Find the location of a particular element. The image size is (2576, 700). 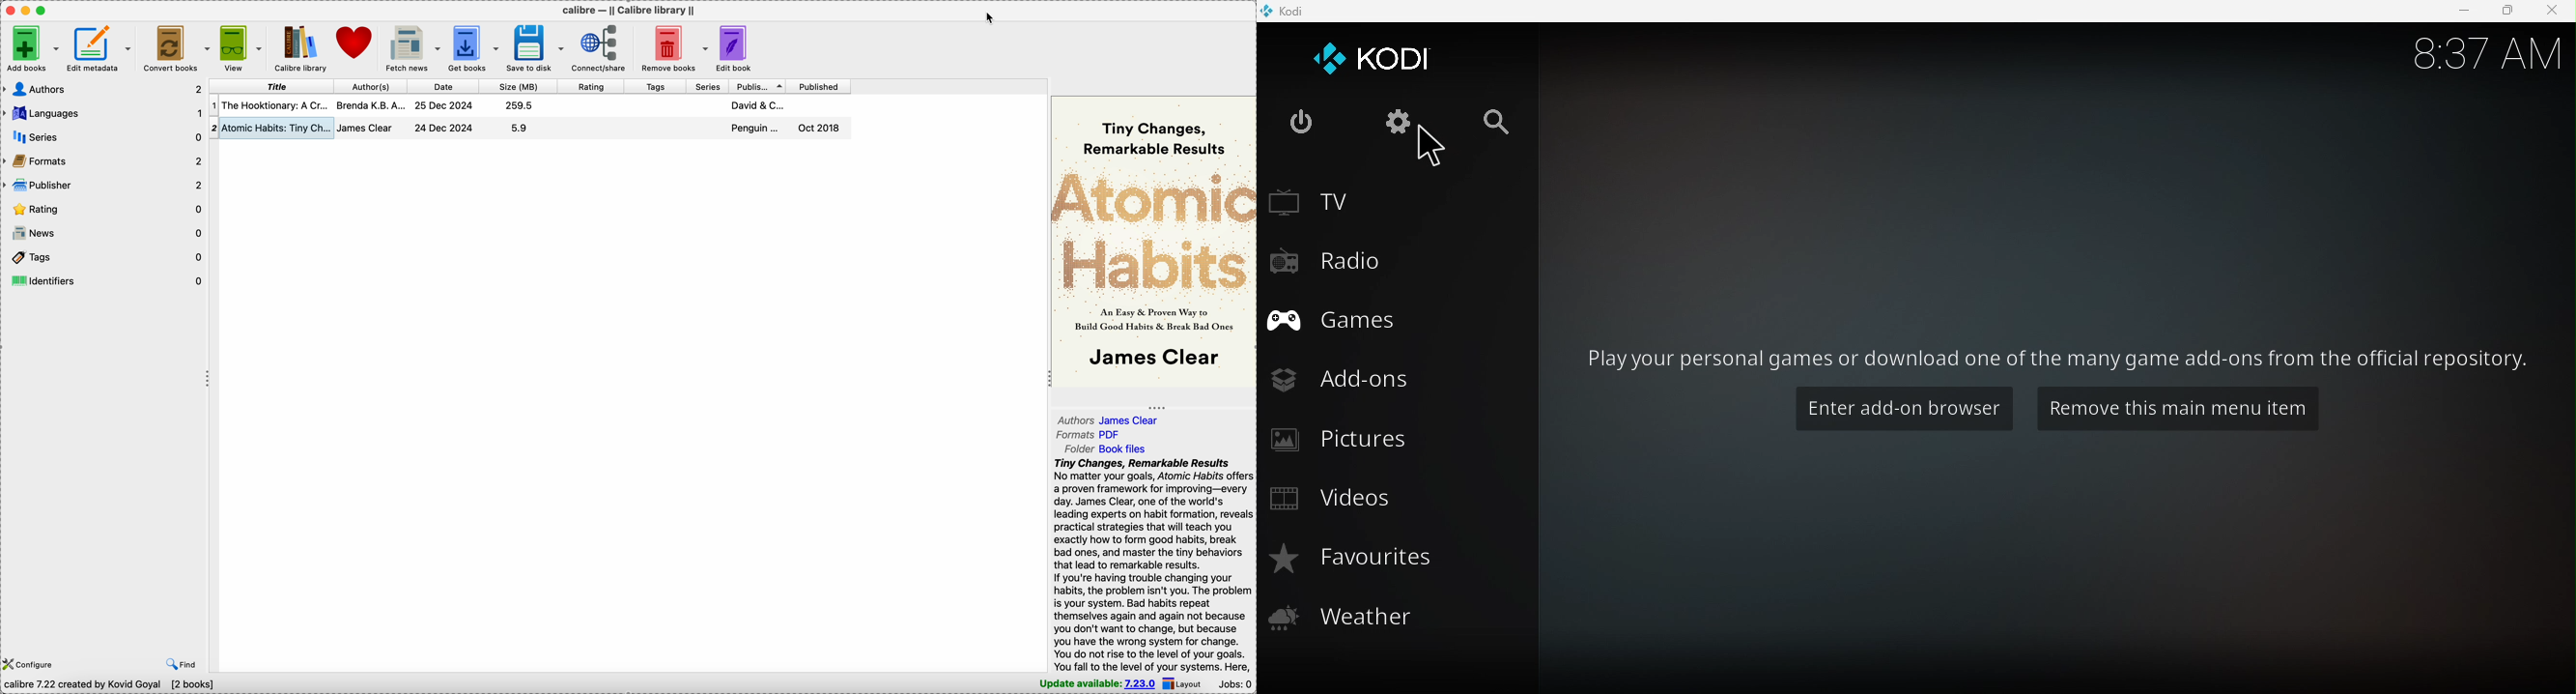

Search is located at coordinates (1509, 122).